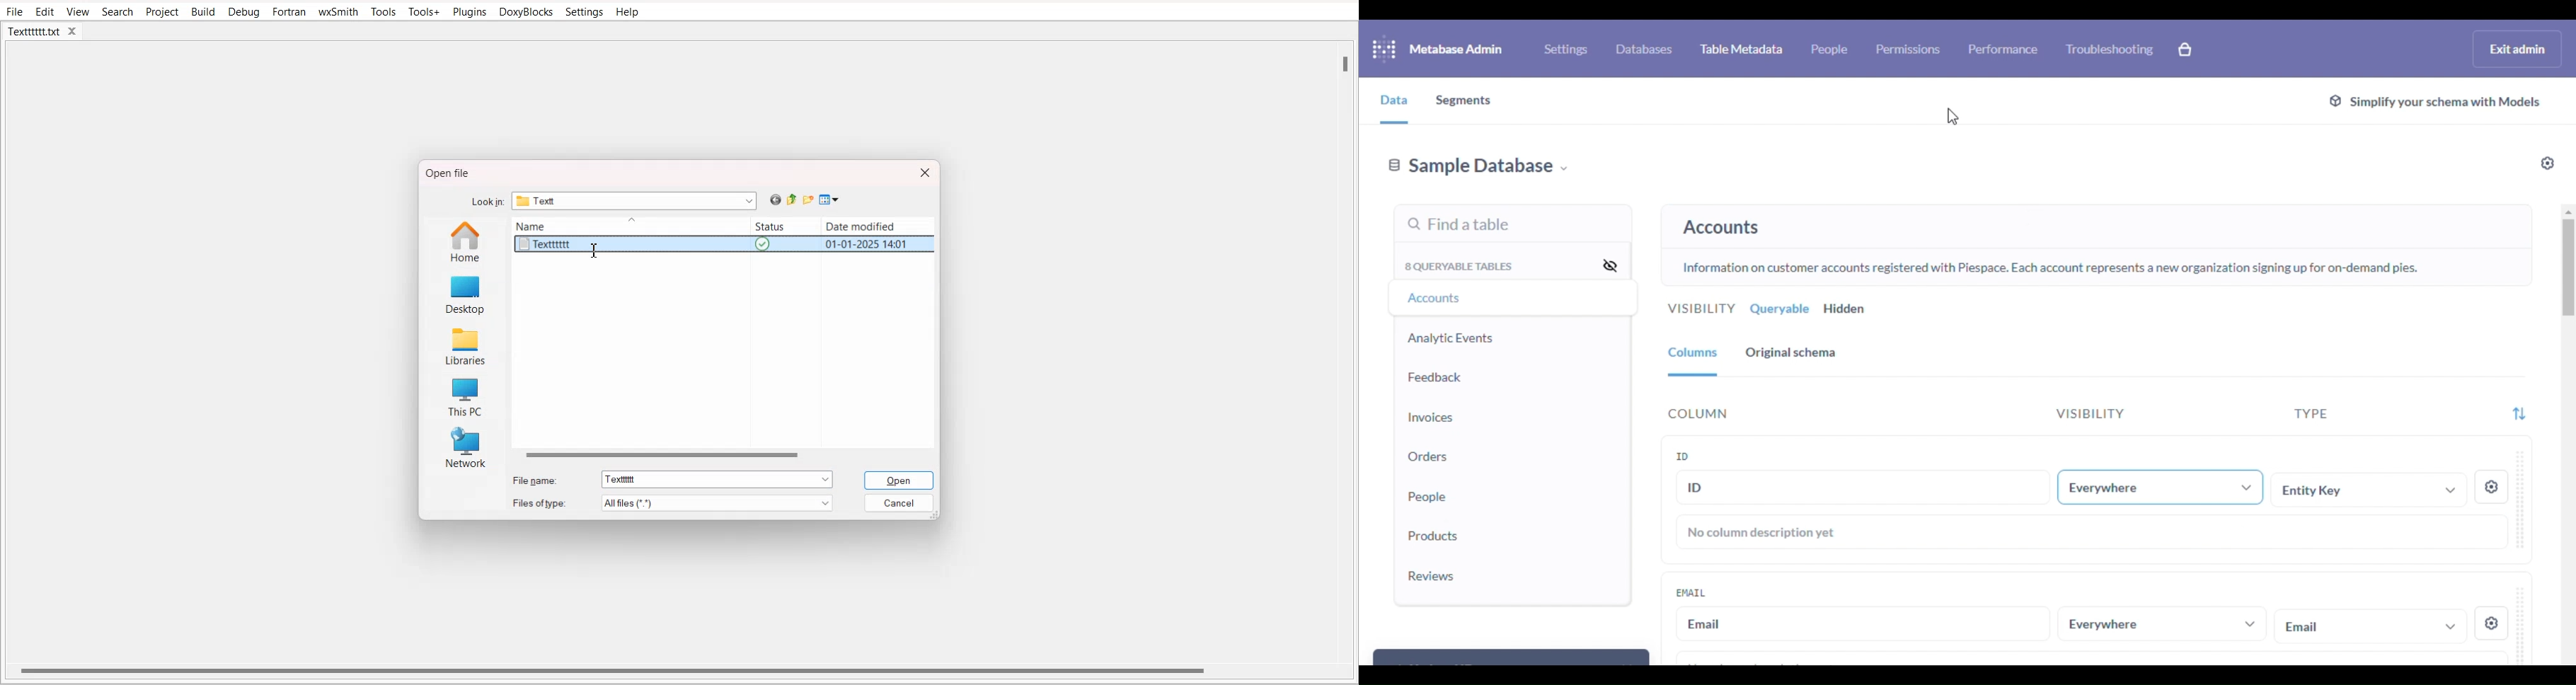 Image resolution: width=2576 pixels, height=700 pixels. Describe the element at coordinates (13, 11) in the screenshot. I see `File` at that location.